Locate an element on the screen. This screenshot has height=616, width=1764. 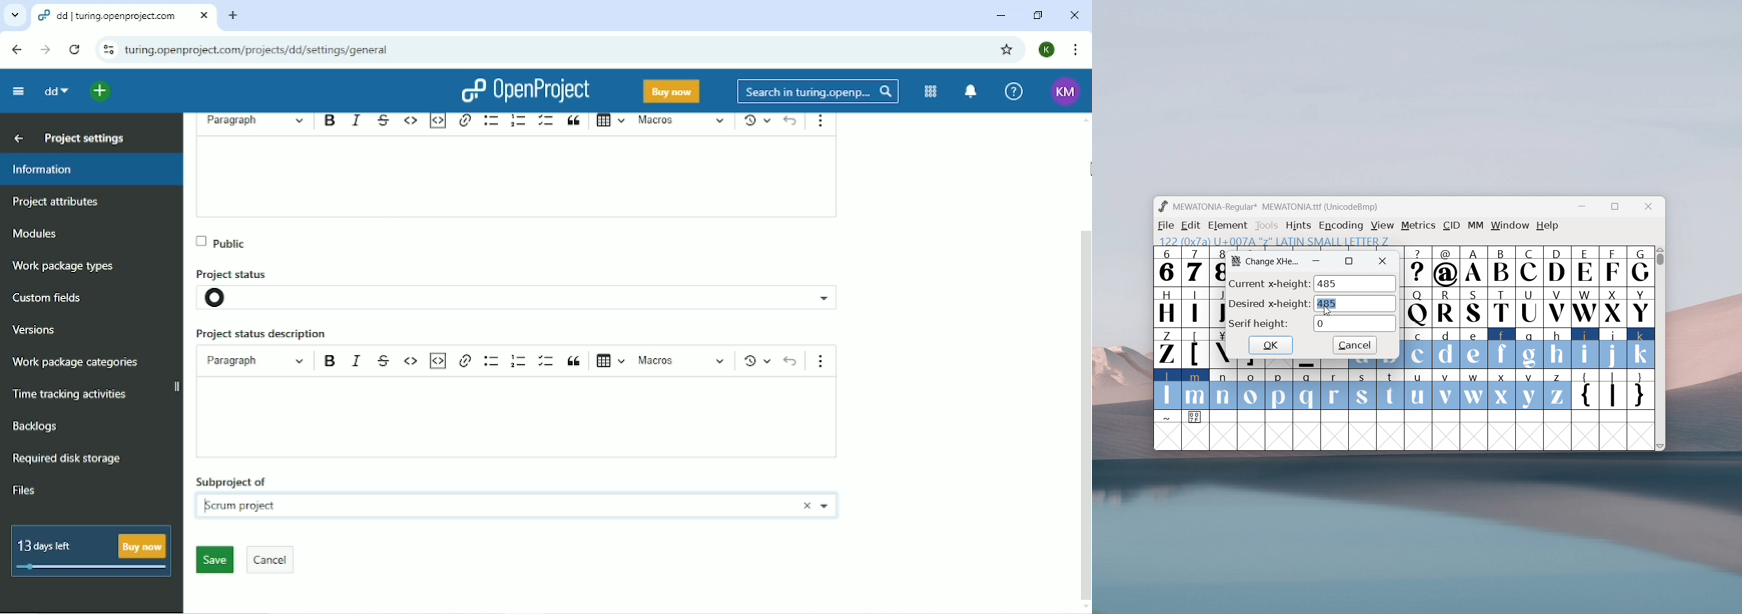
KM is located at coordinates (1068, 90).